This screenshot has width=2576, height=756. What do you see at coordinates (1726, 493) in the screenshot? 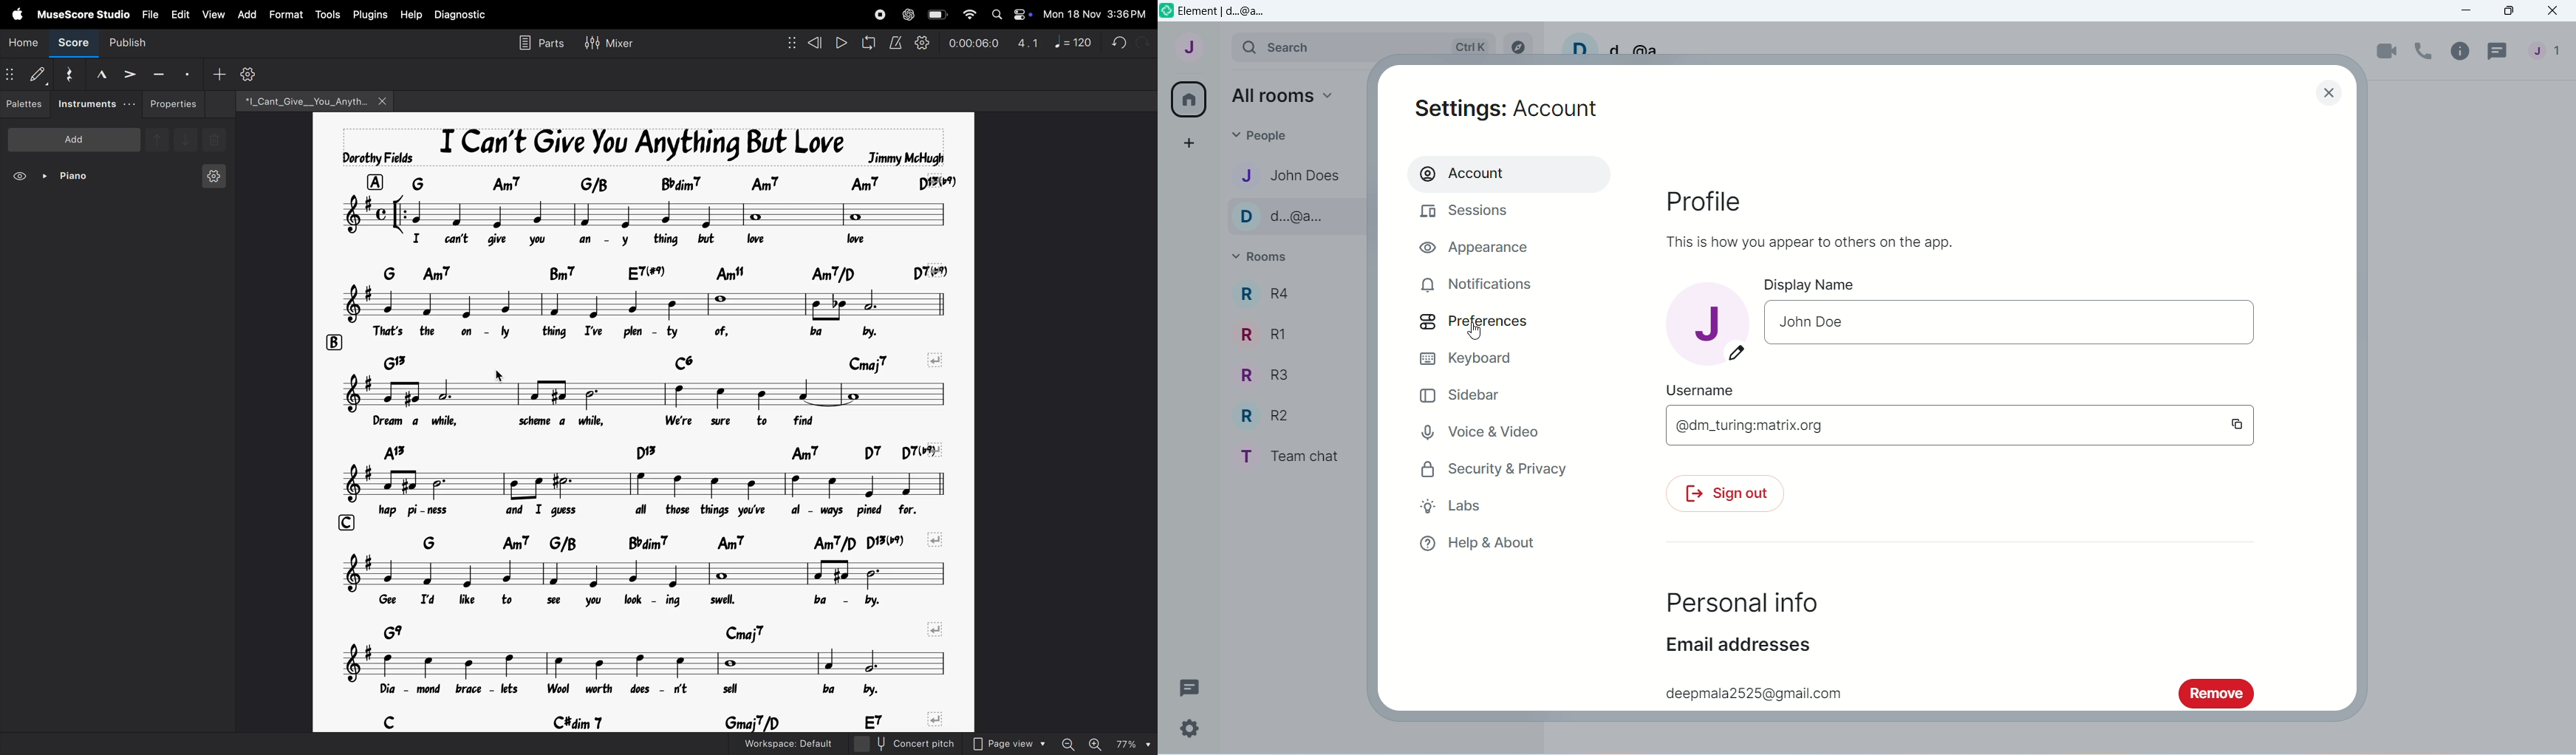
I see `Sign out ` at bounding box center [1726, 493].